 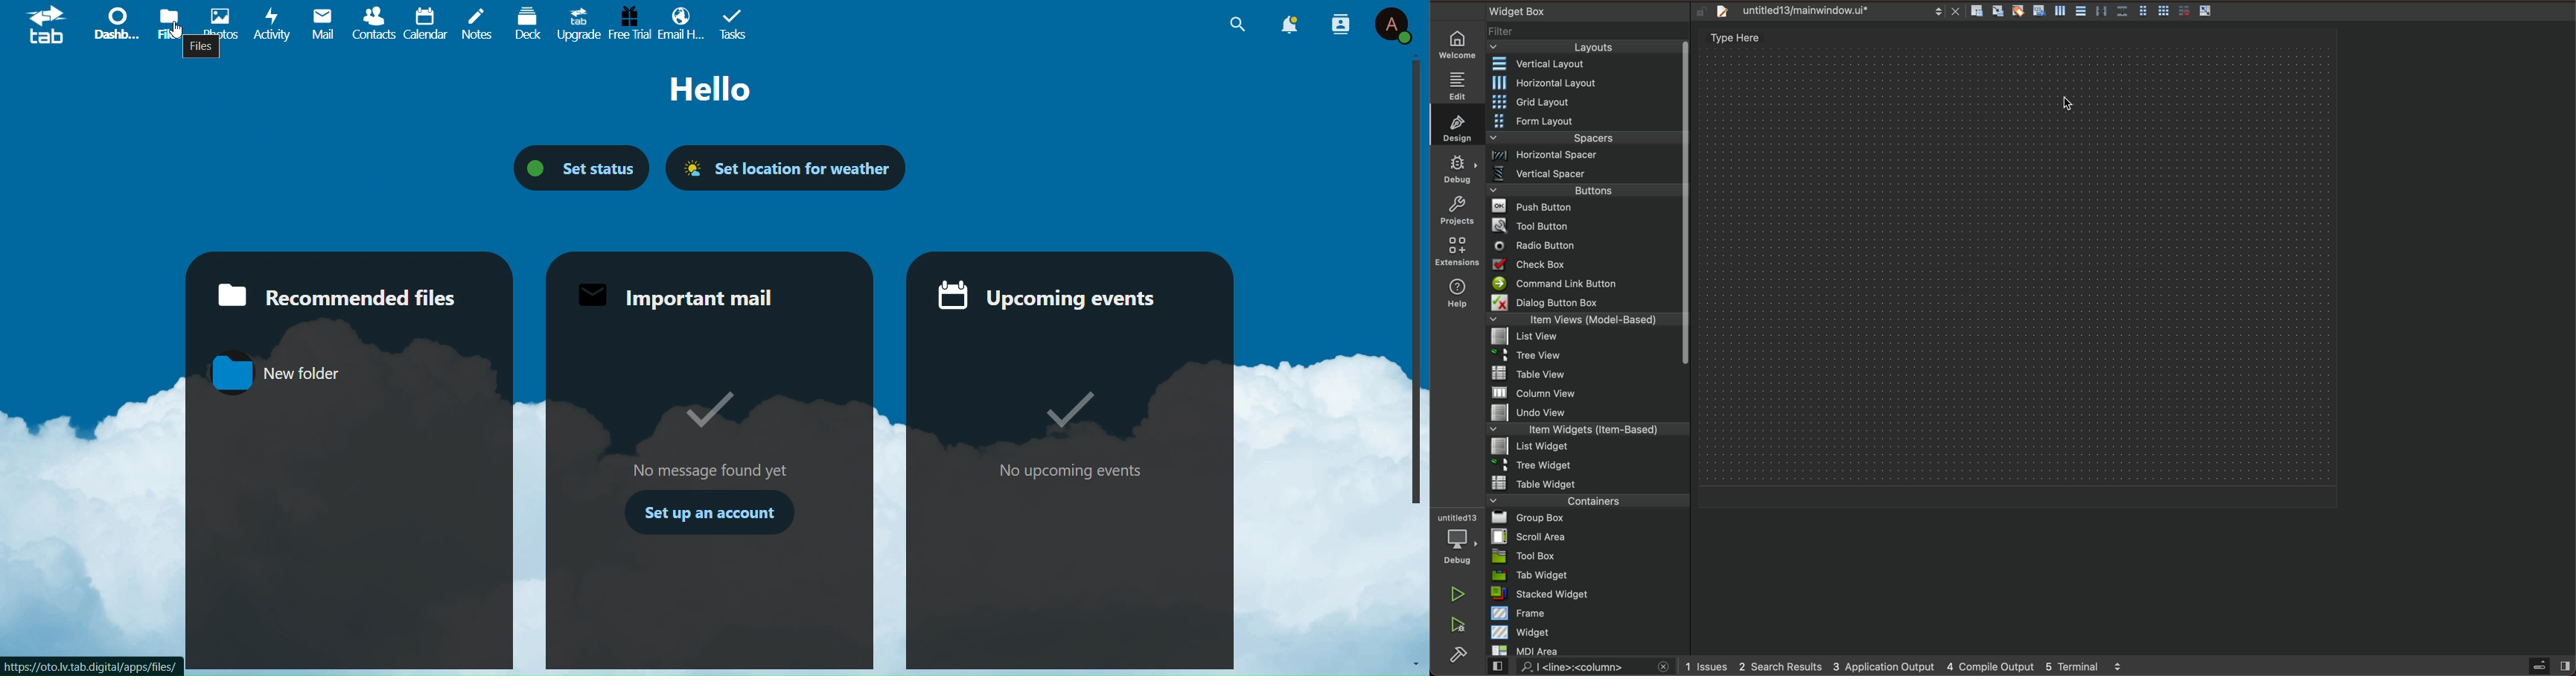 What do you see at coordinates (2184, 11) in the screenshot?
I see `` at bounding box center [2184, 11].